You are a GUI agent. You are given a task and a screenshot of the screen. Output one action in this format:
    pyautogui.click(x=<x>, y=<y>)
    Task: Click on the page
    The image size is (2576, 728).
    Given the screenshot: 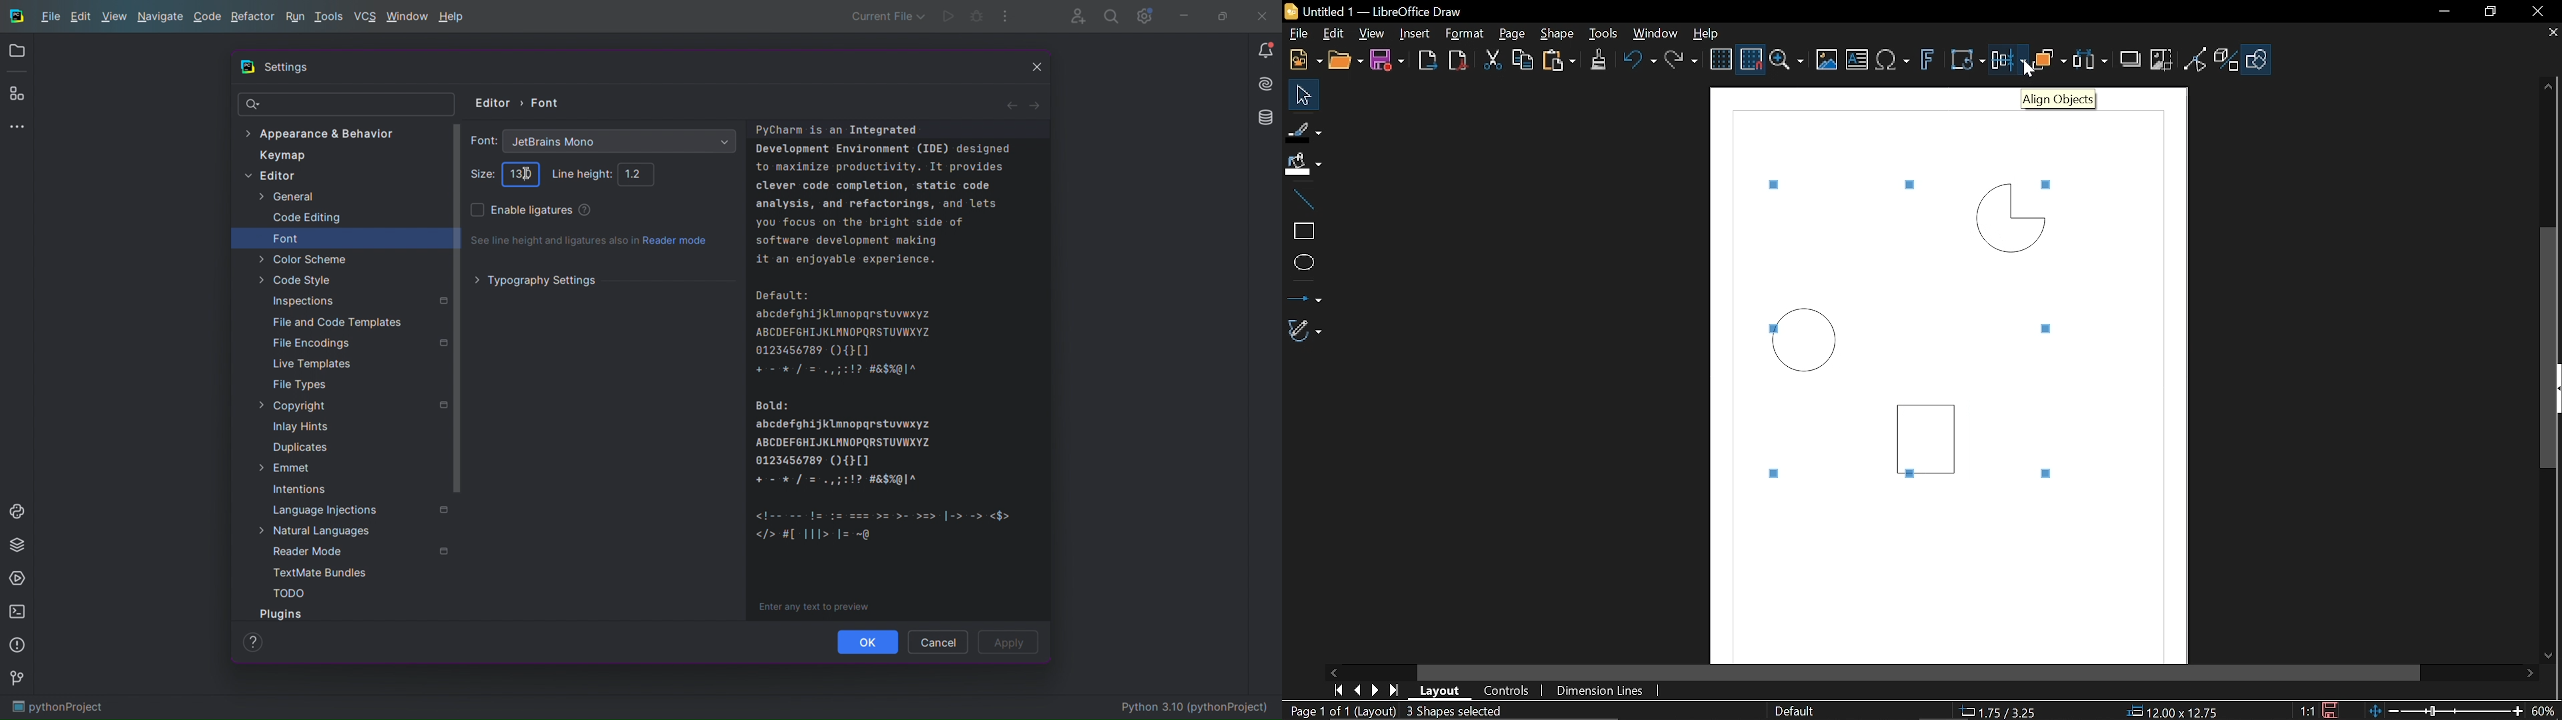 What is the action you would take?
    pyautogui.click(x=1516, y=35)
    